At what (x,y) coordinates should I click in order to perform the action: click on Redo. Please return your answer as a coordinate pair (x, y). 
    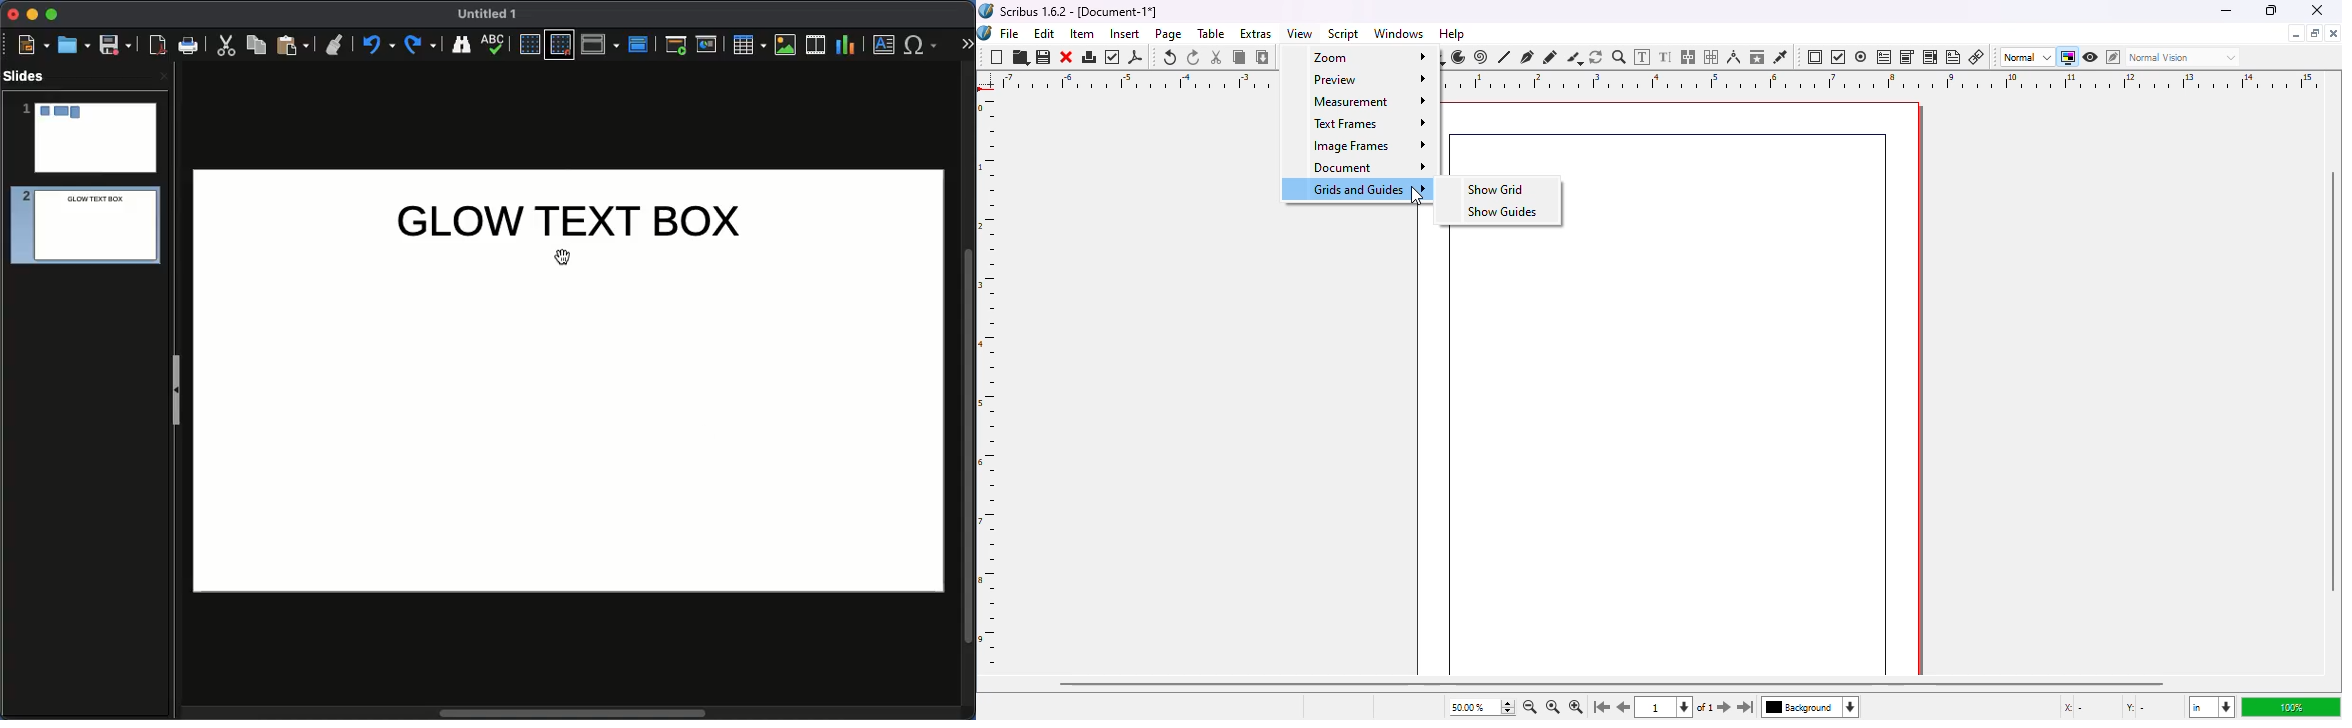
    Looking at the image, I should click on (422, 45).